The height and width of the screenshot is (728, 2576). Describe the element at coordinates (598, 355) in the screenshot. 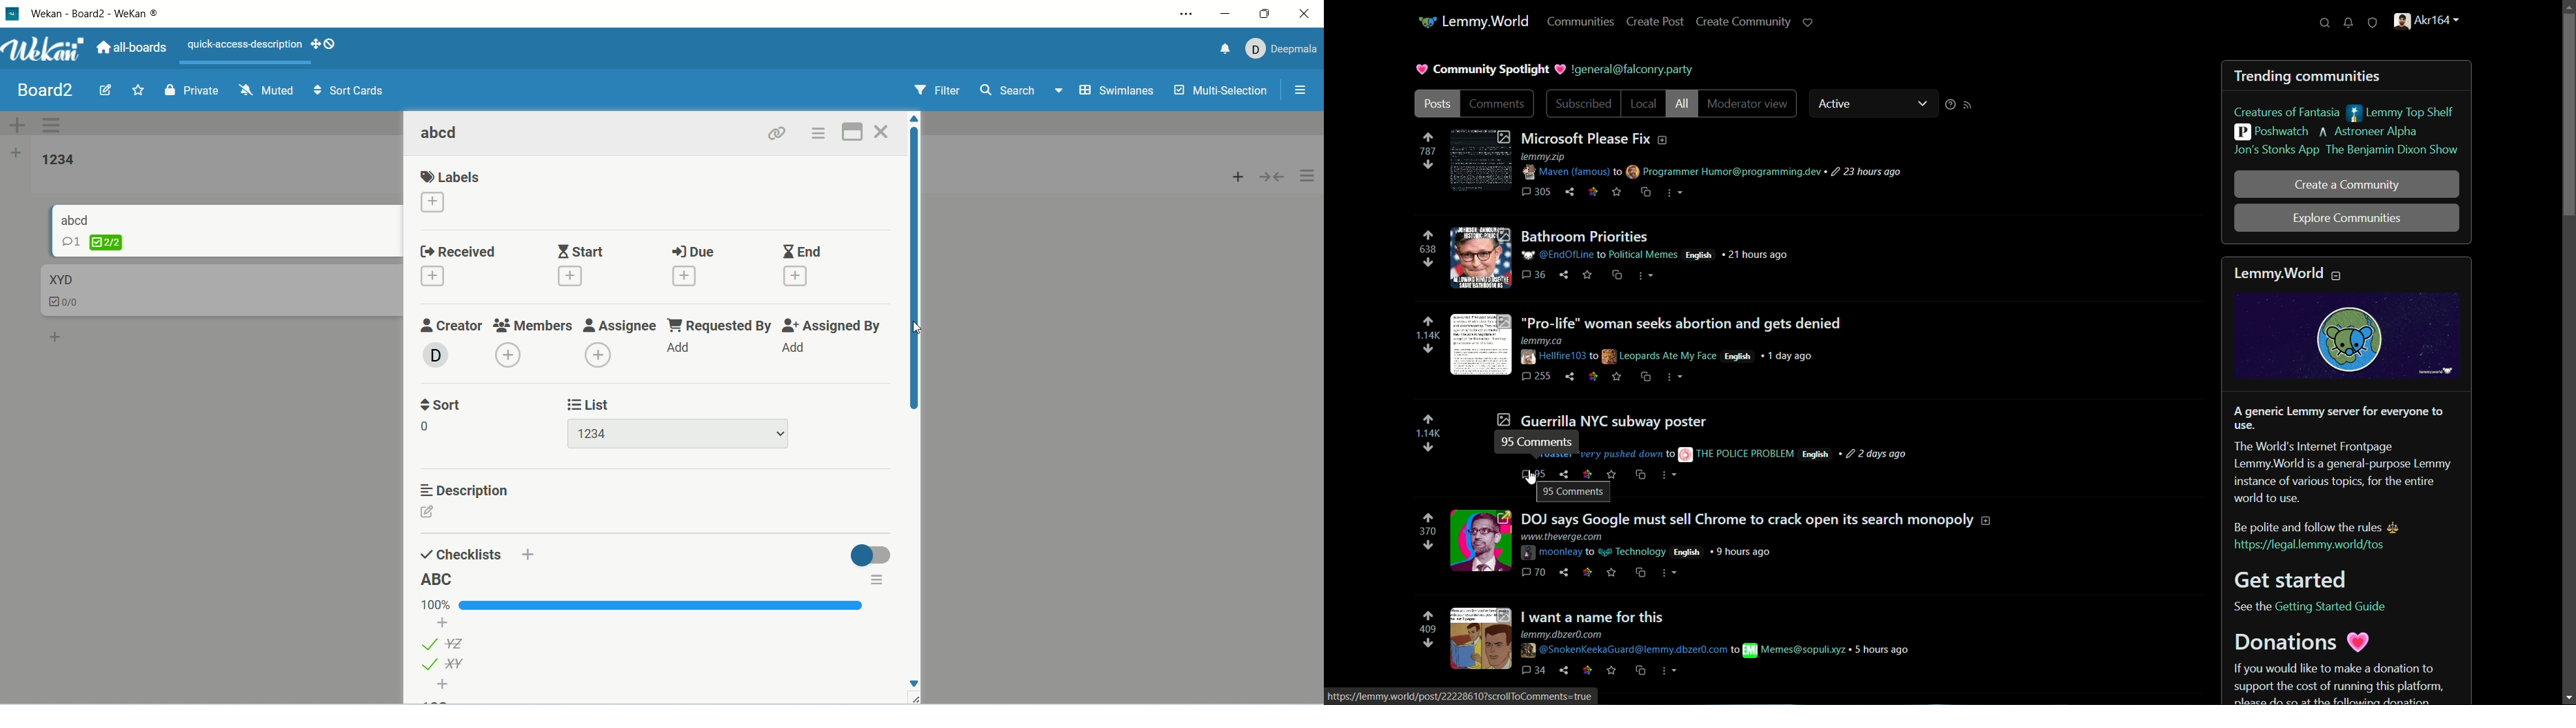

I see `add` at that location.